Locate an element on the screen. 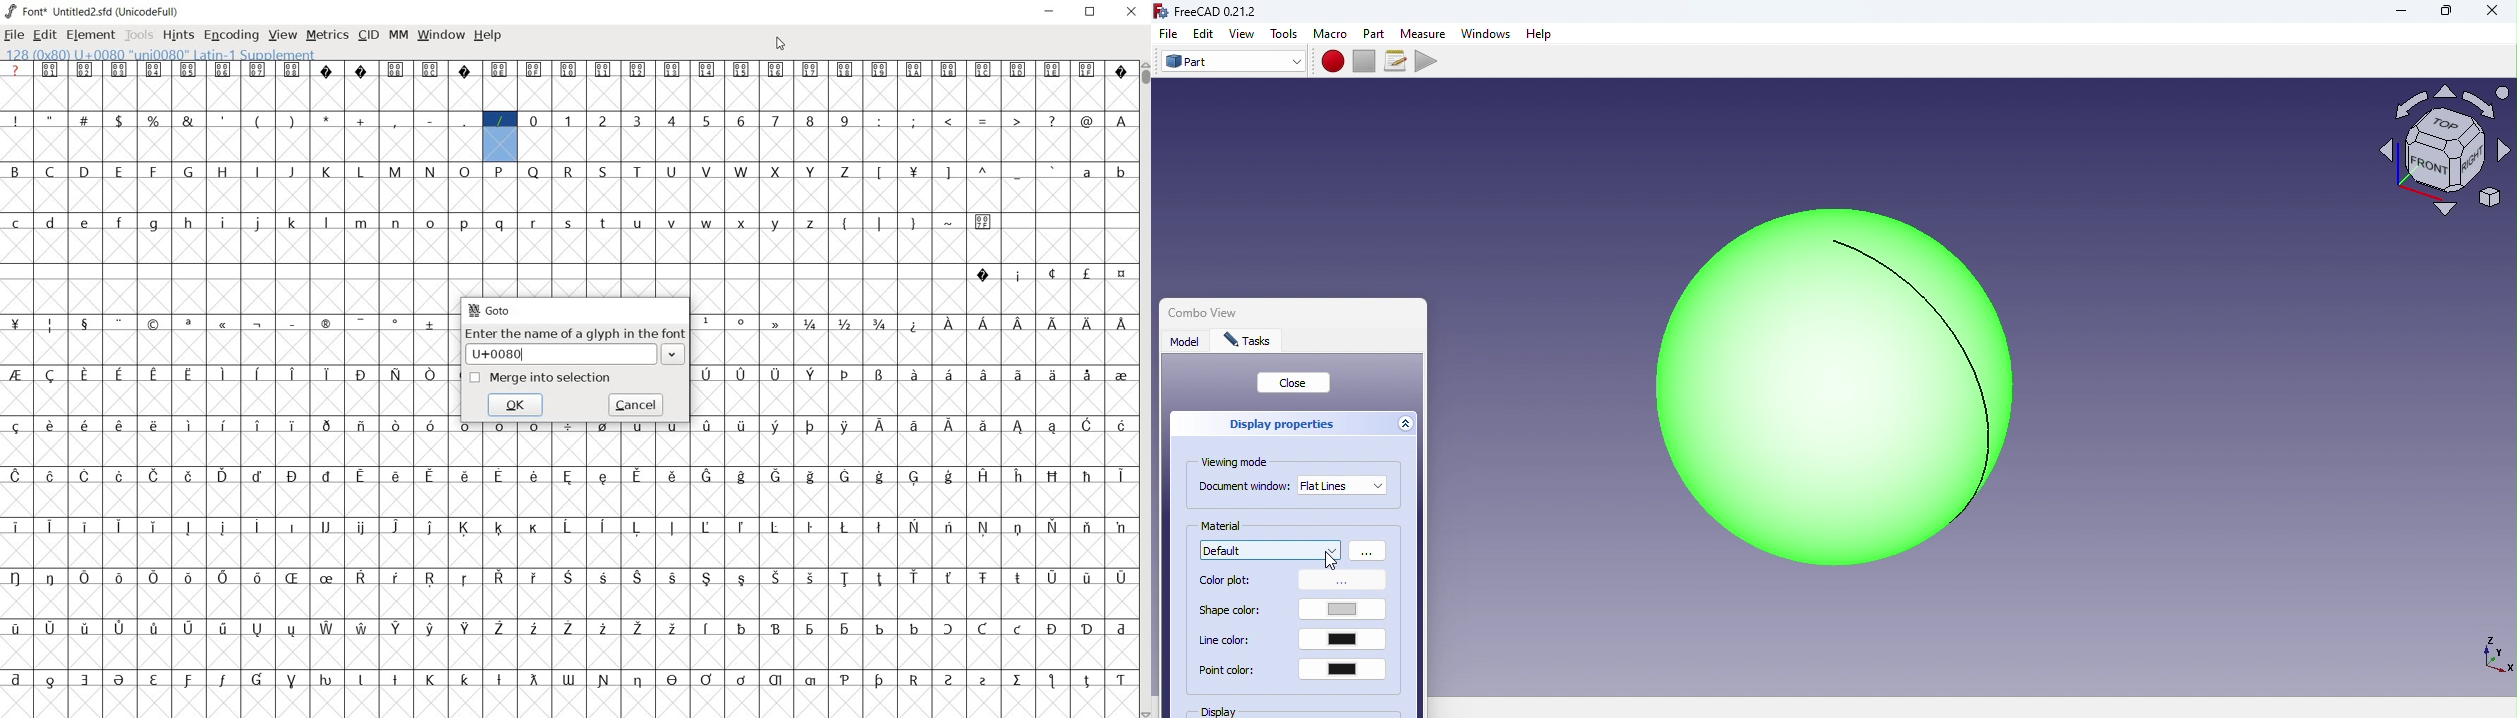 The width and height of the screenshot is (2520, 728). glyph is located at coordinates (224, 120).